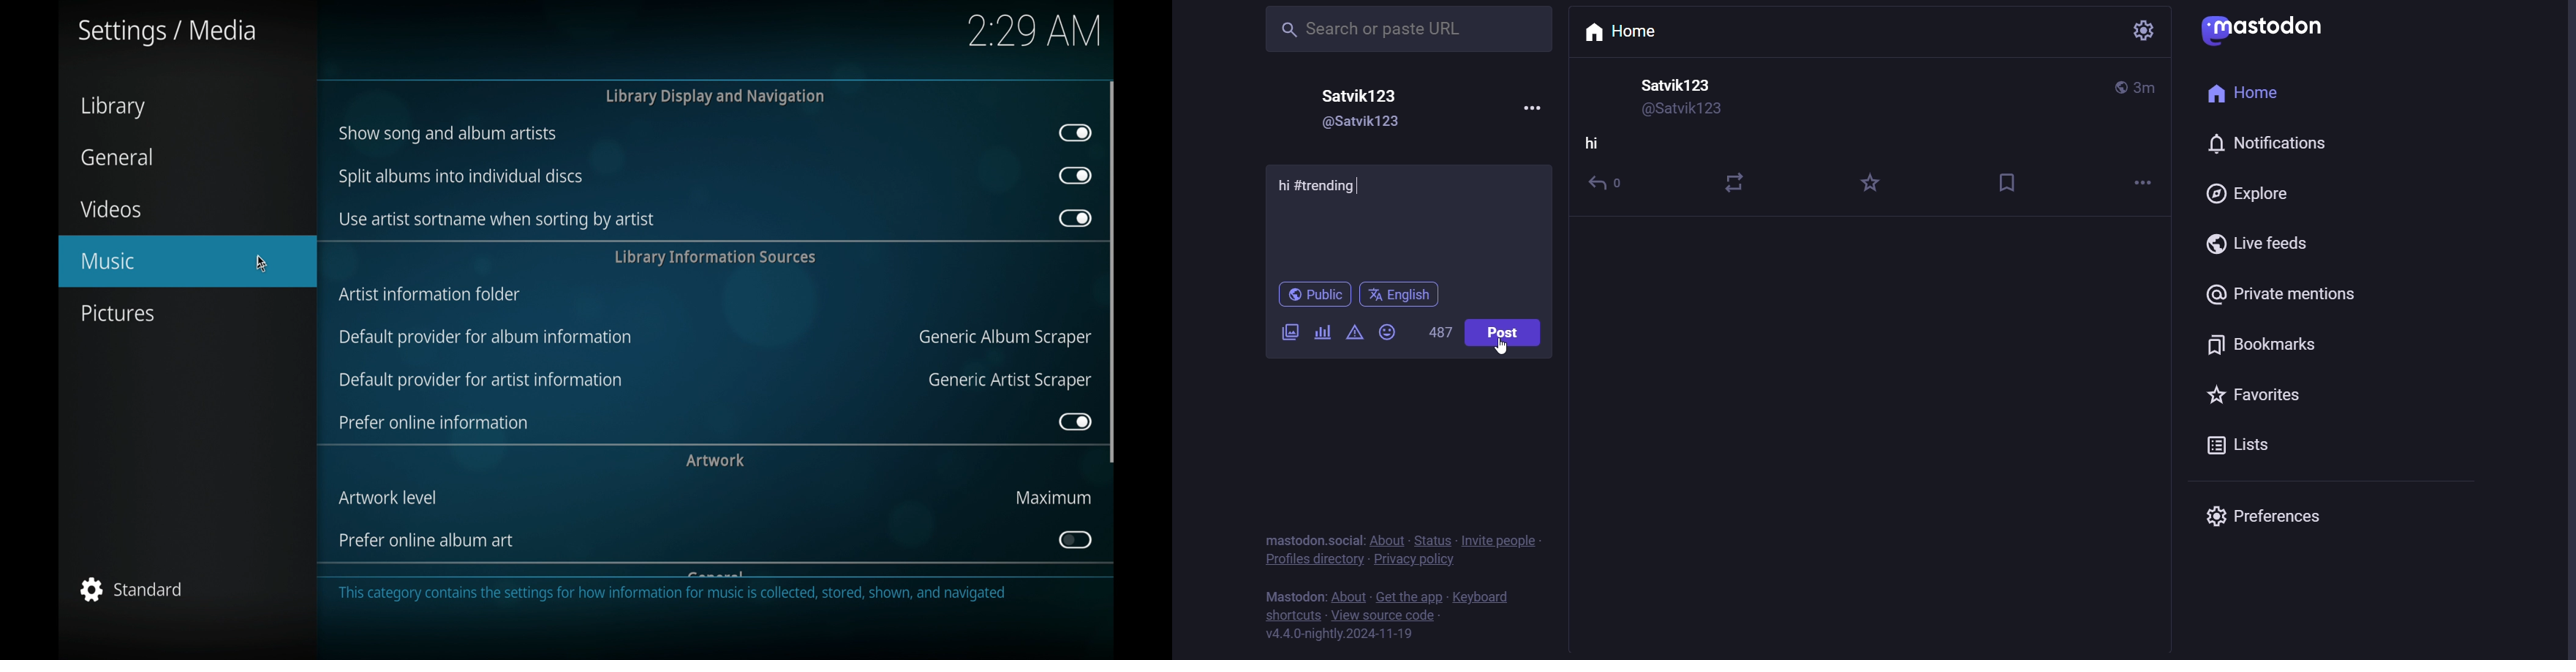 Image resolution: width=2576 pixels, height=672 pixels. Describe the element at coordinates (2257, 245) in the screenshot. I see `live feed` at that location.